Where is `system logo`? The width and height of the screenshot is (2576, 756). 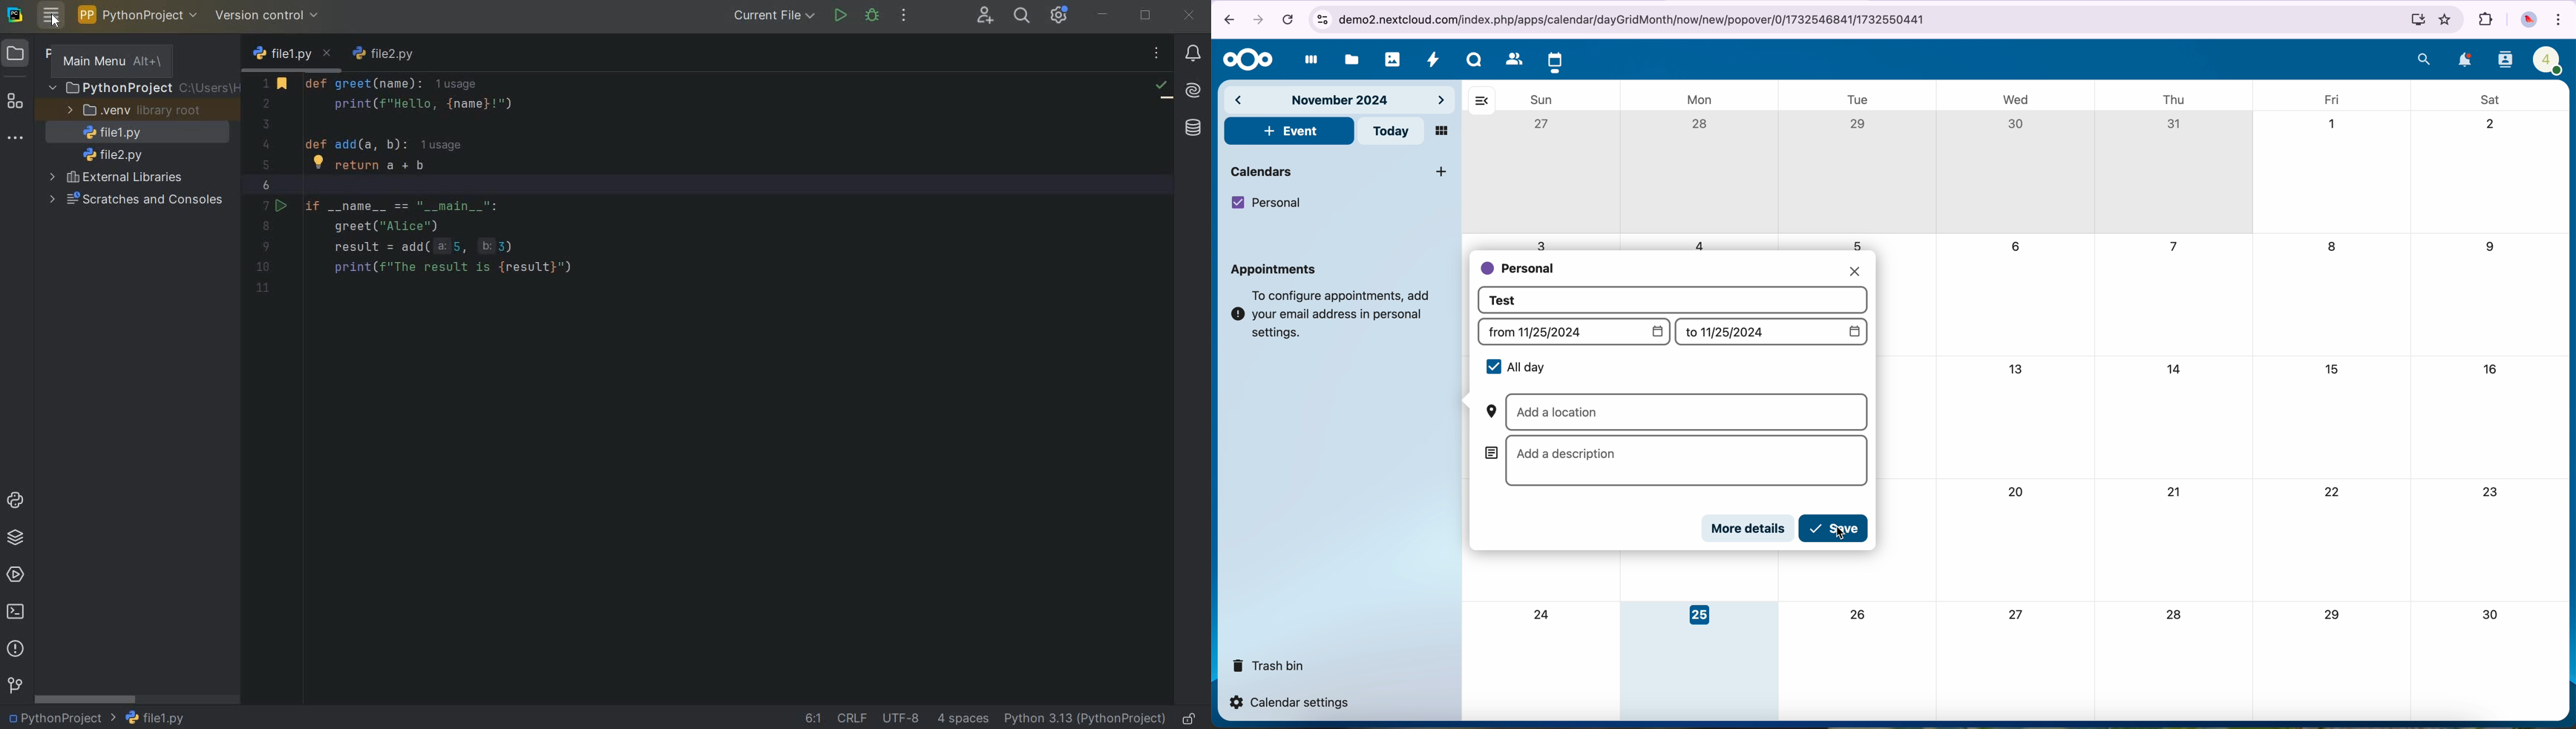 system logo is located at coordinates (16, 16).